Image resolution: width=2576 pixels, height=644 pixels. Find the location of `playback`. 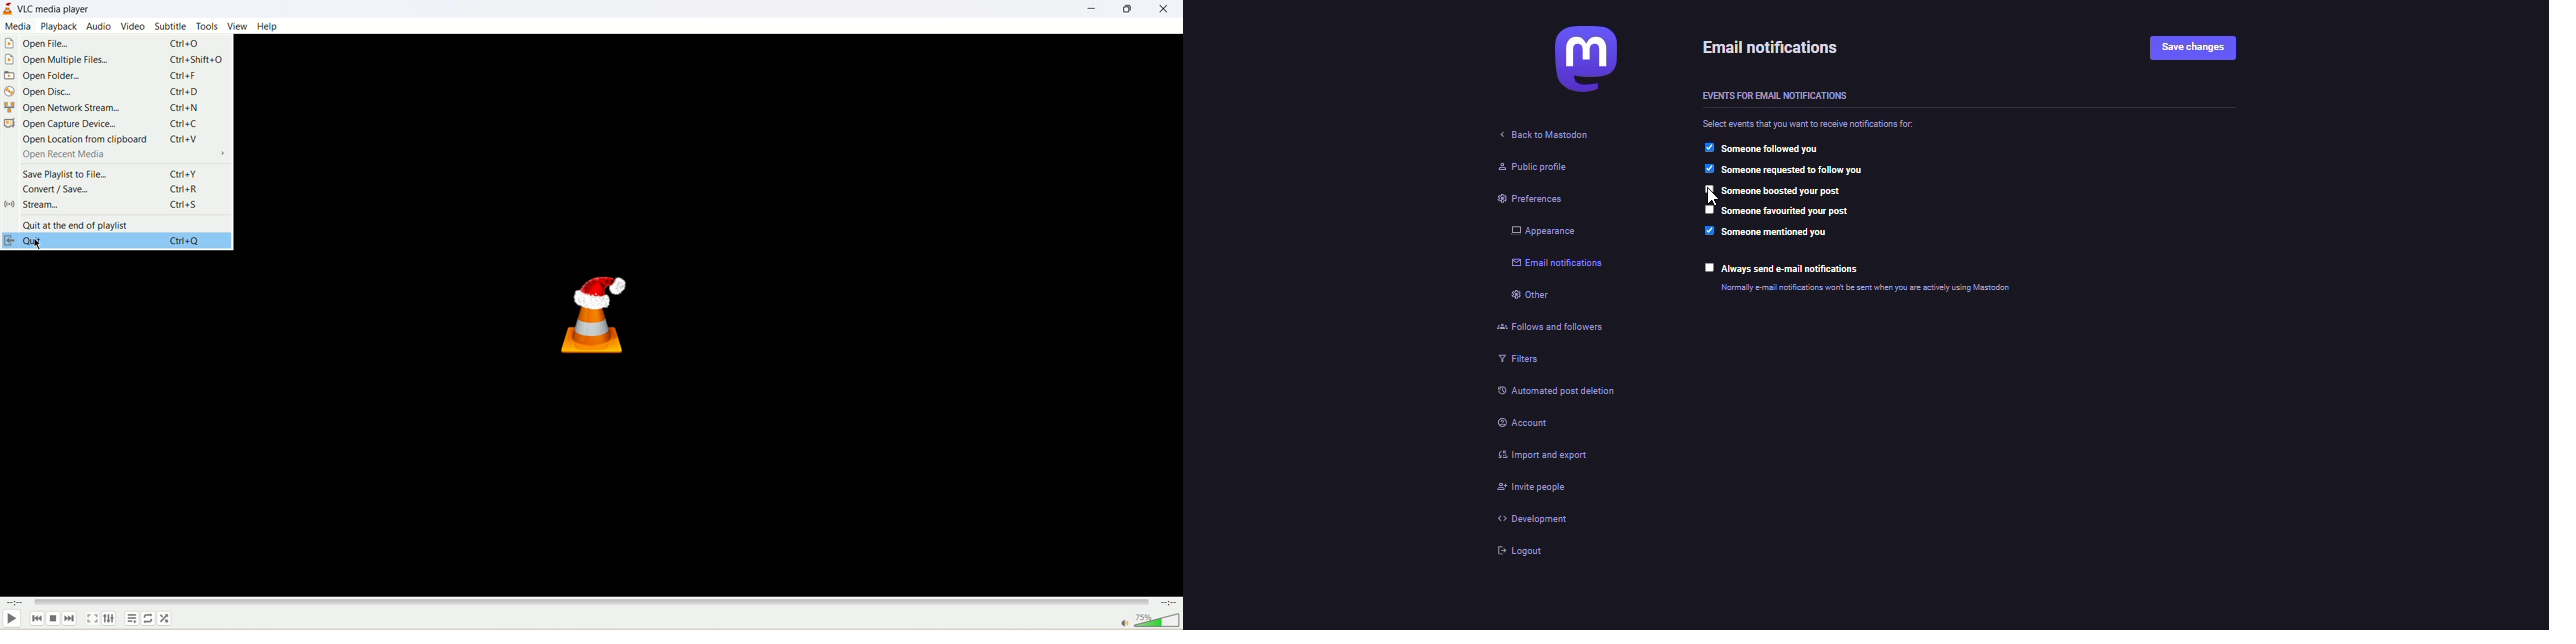

playback is located at coordinates (59, 27).